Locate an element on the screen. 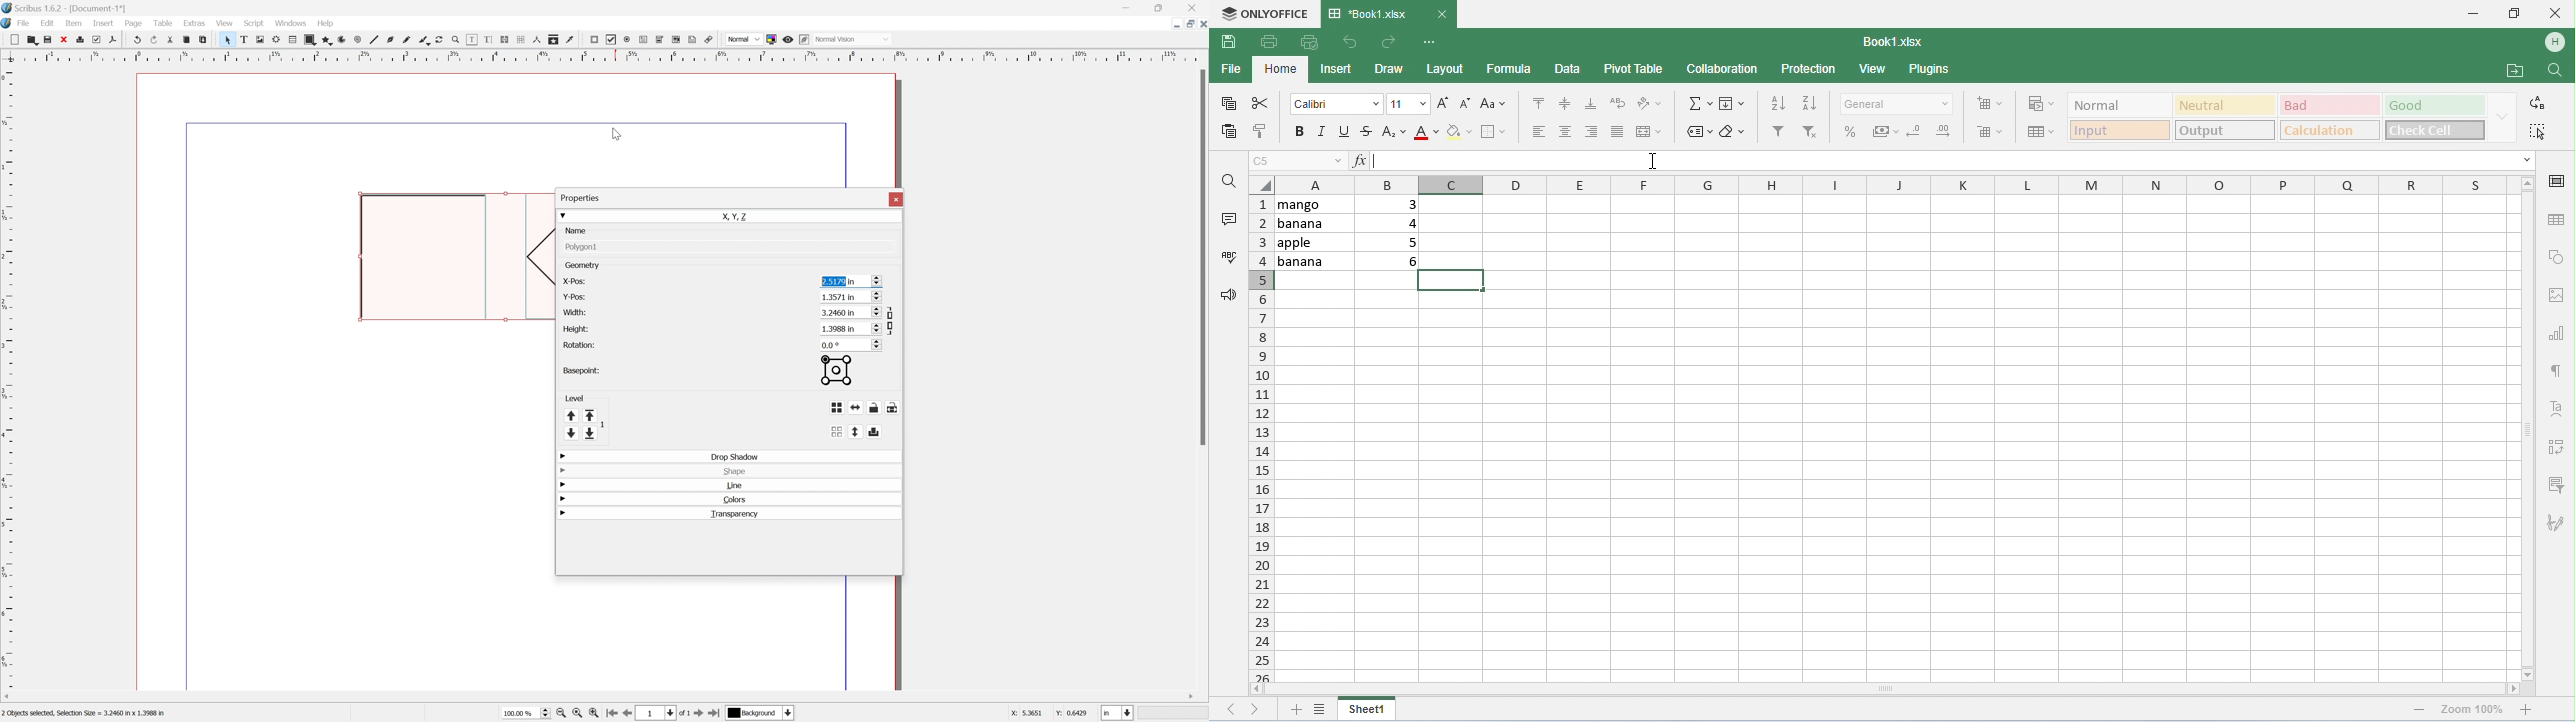 This screenshot has height=728, width=2576. close is located at coordinates (61, 40).